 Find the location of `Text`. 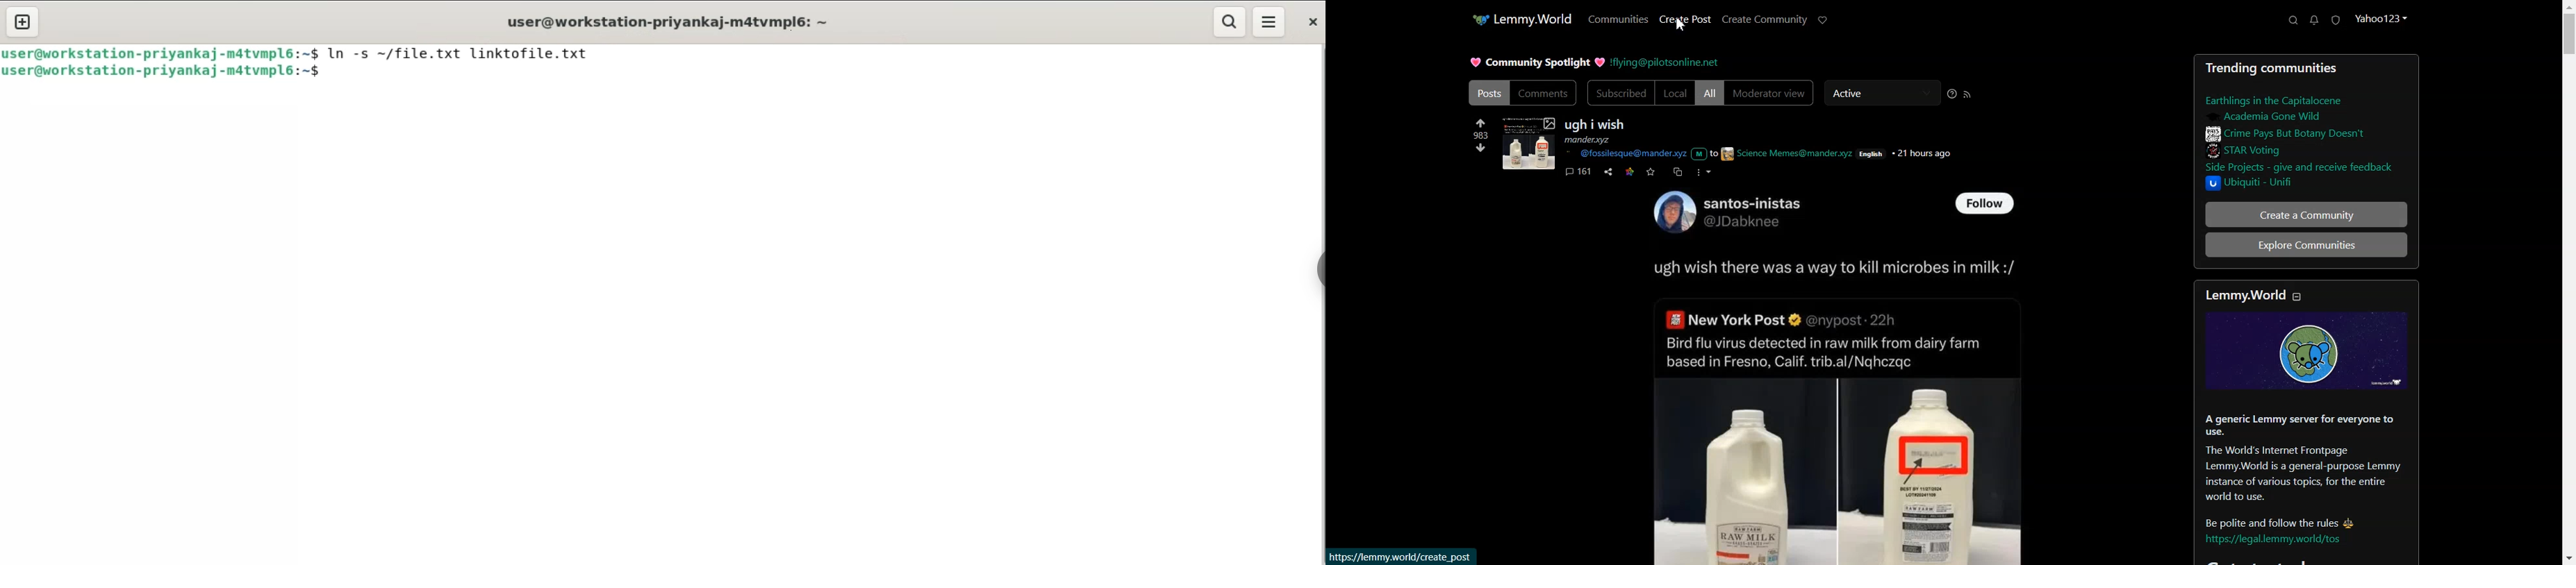

Text is located at coordinates (1832, 268).